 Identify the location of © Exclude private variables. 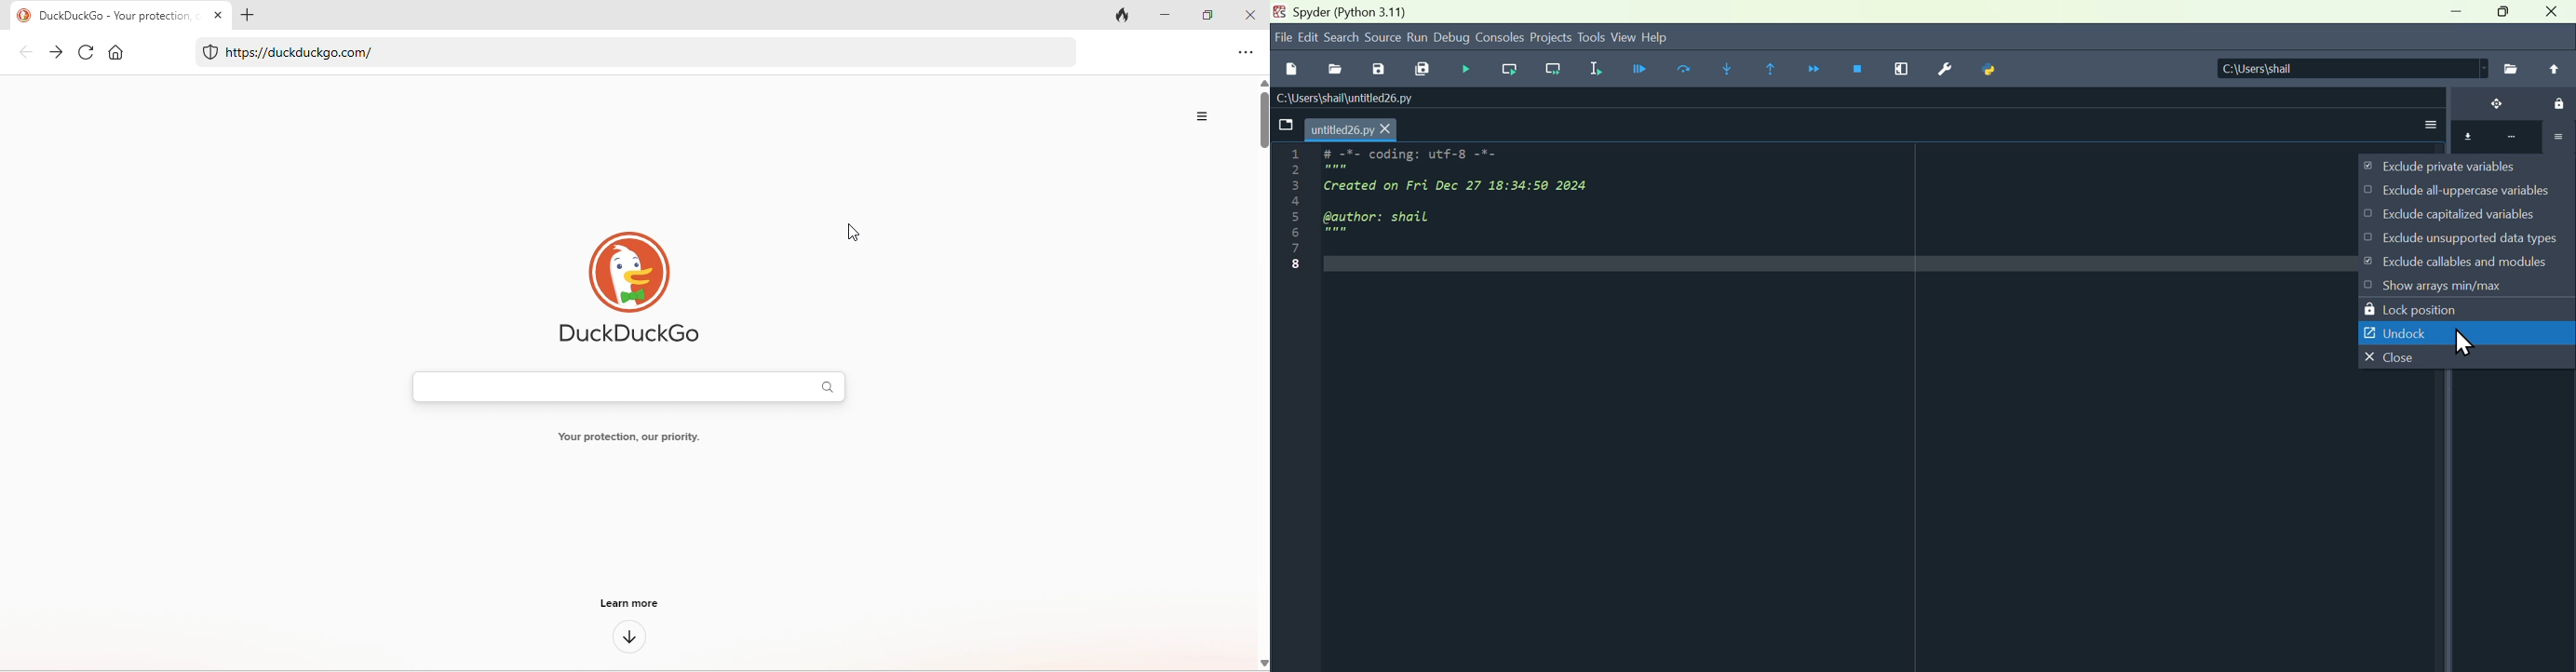
(2450, 167).